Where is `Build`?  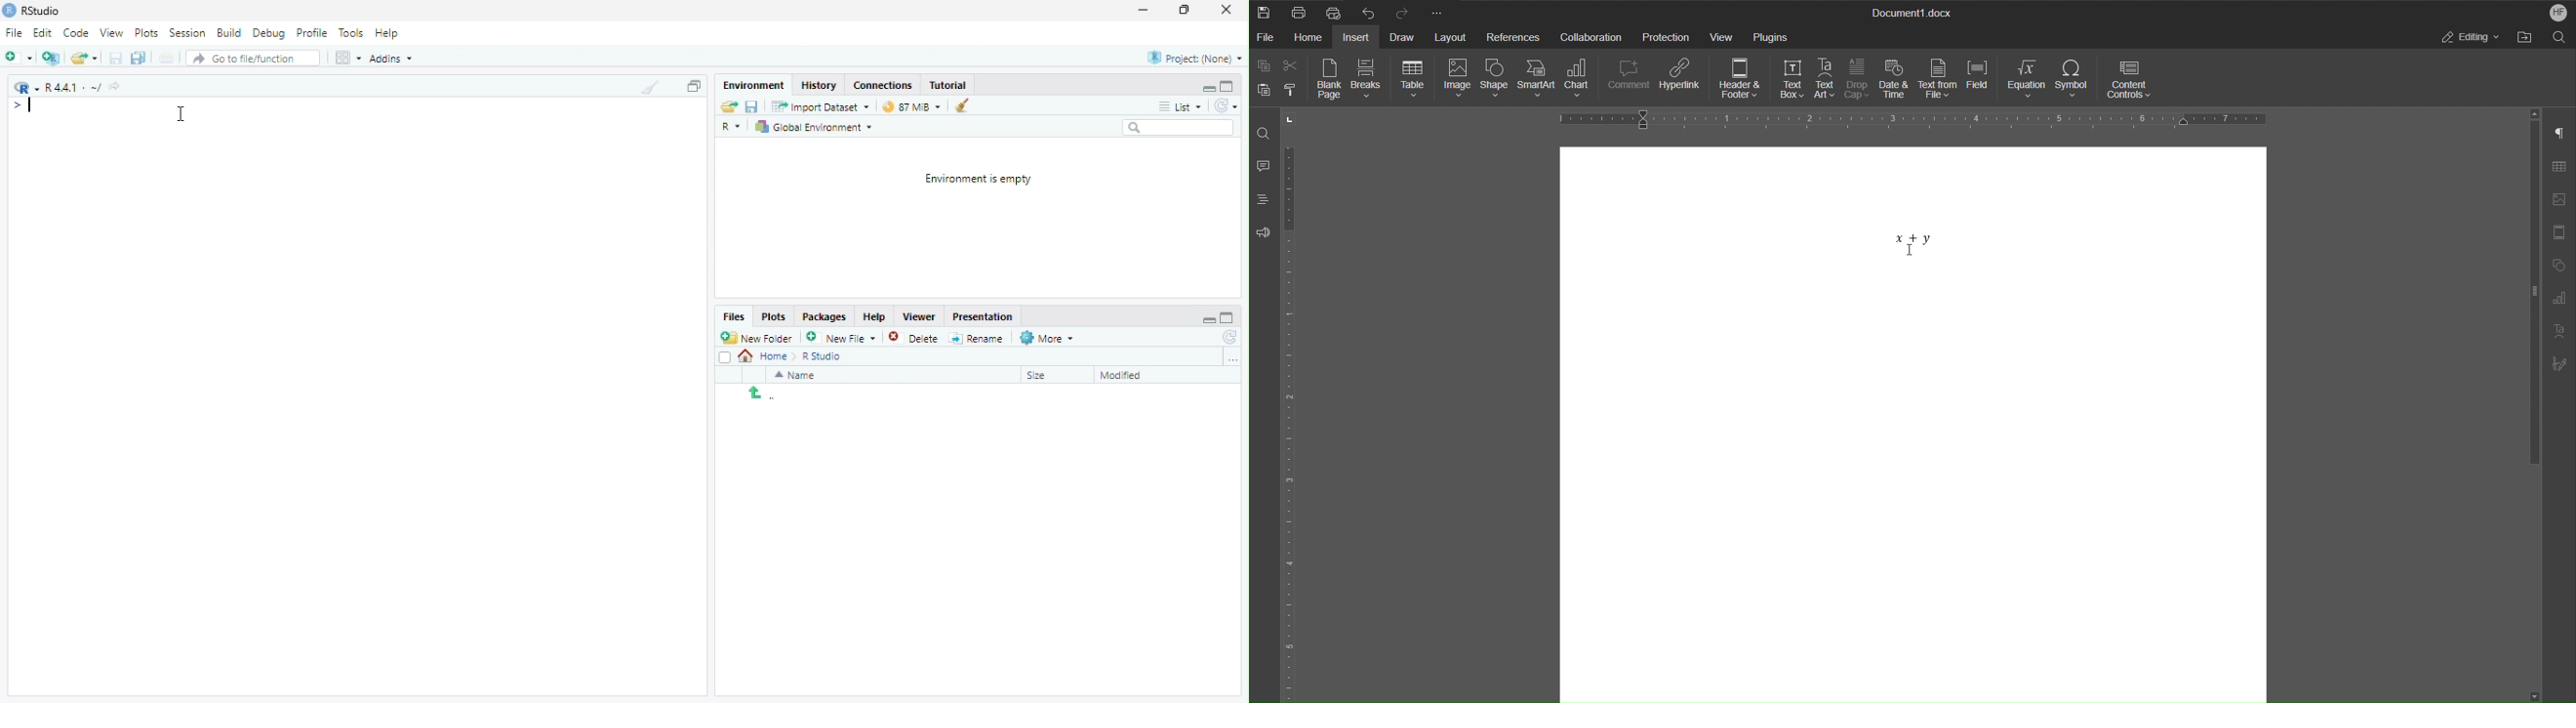
Build is located at coordinates (228, 31).